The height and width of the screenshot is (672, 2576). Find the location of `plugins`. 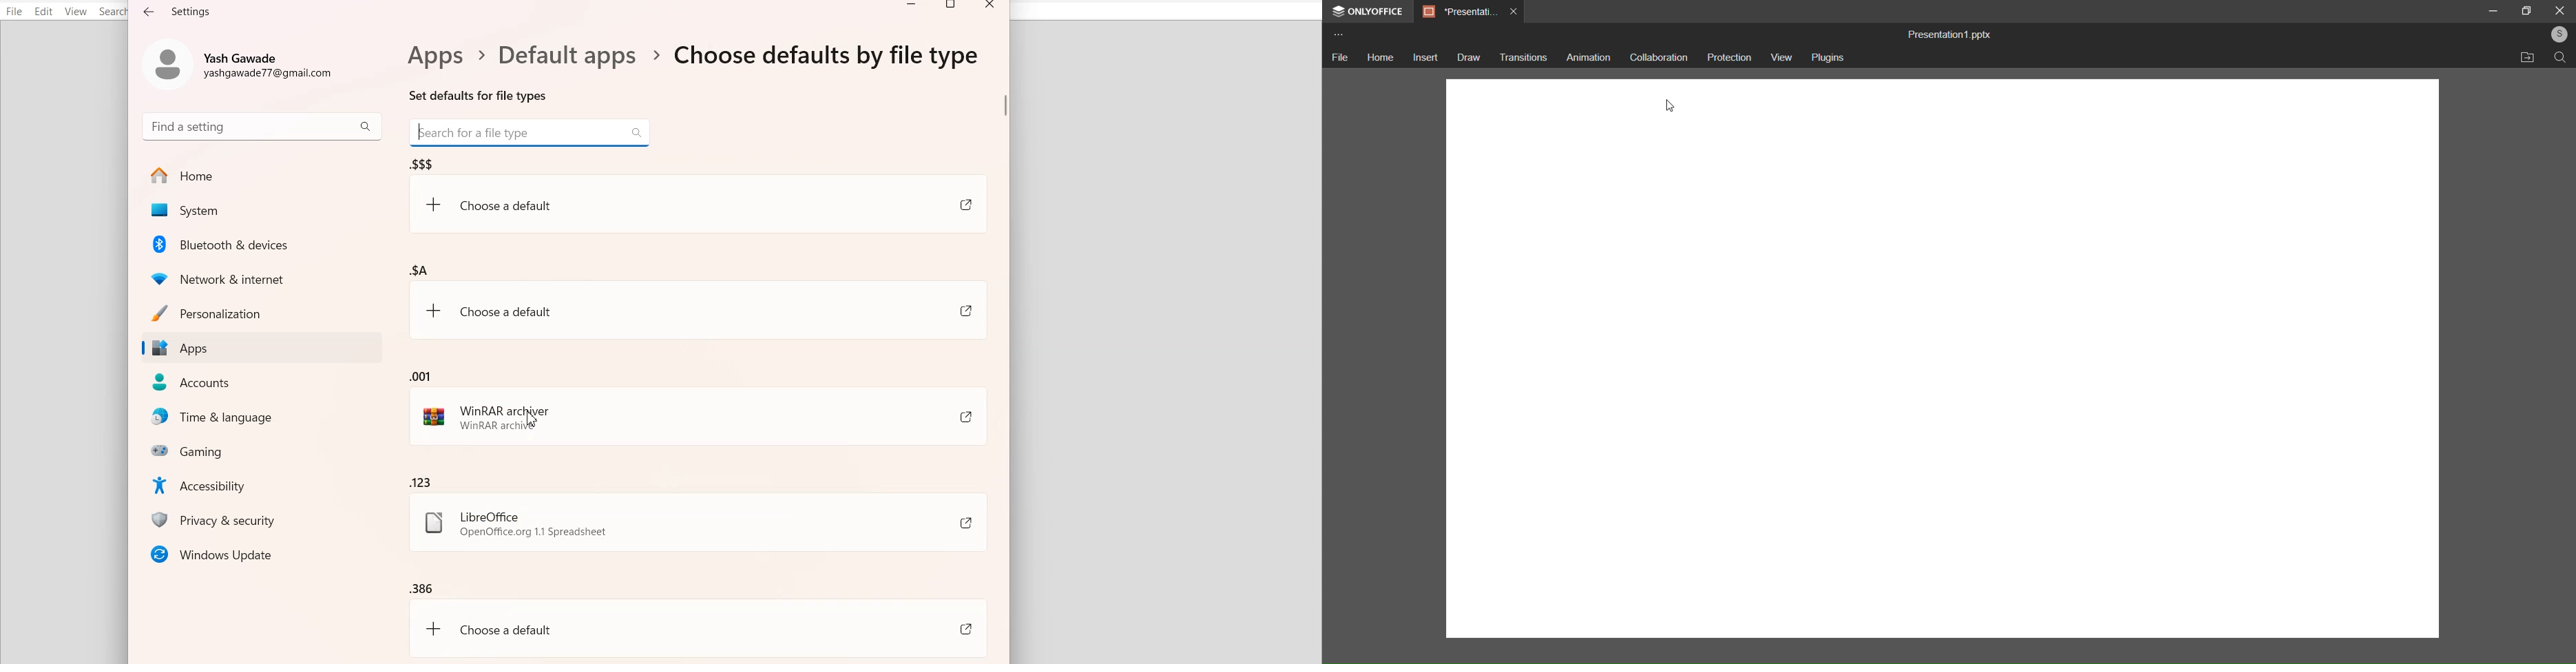

plugins is located at coordinates (1832, 58).